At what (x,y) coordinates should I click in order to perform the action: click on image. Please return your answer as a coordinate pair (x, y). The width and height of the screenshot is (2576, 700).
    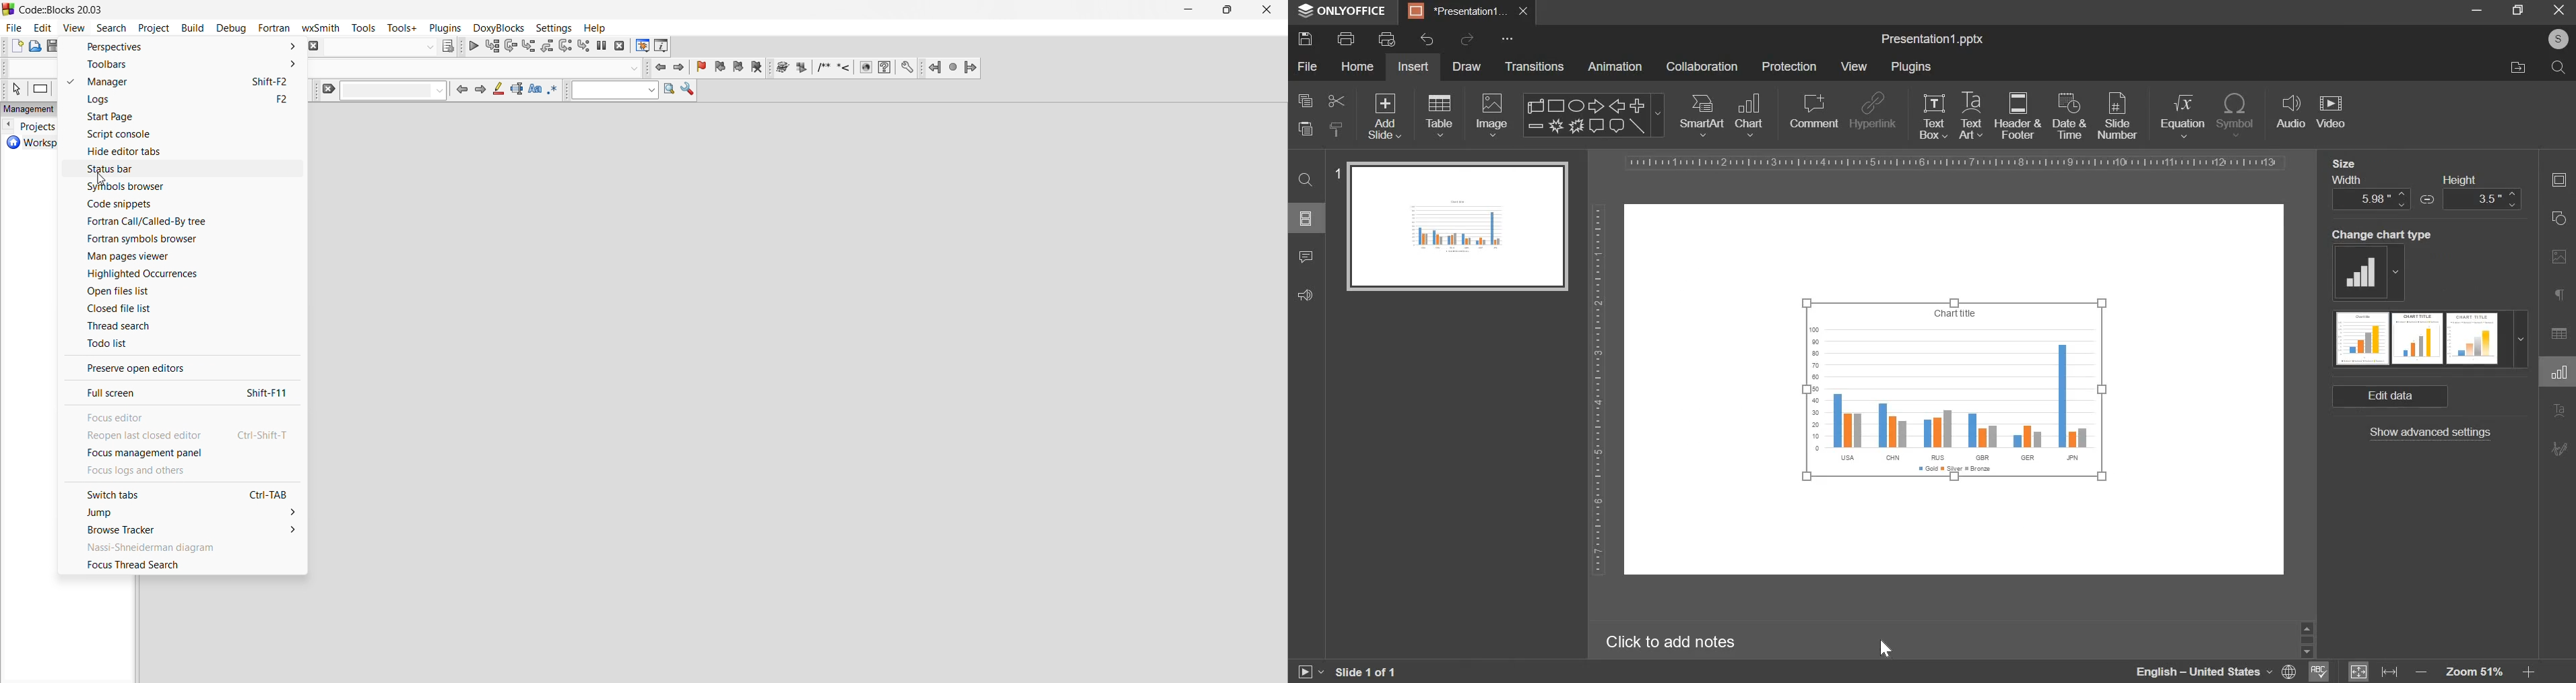
    Looking at the image, I should click on (1493, 115).